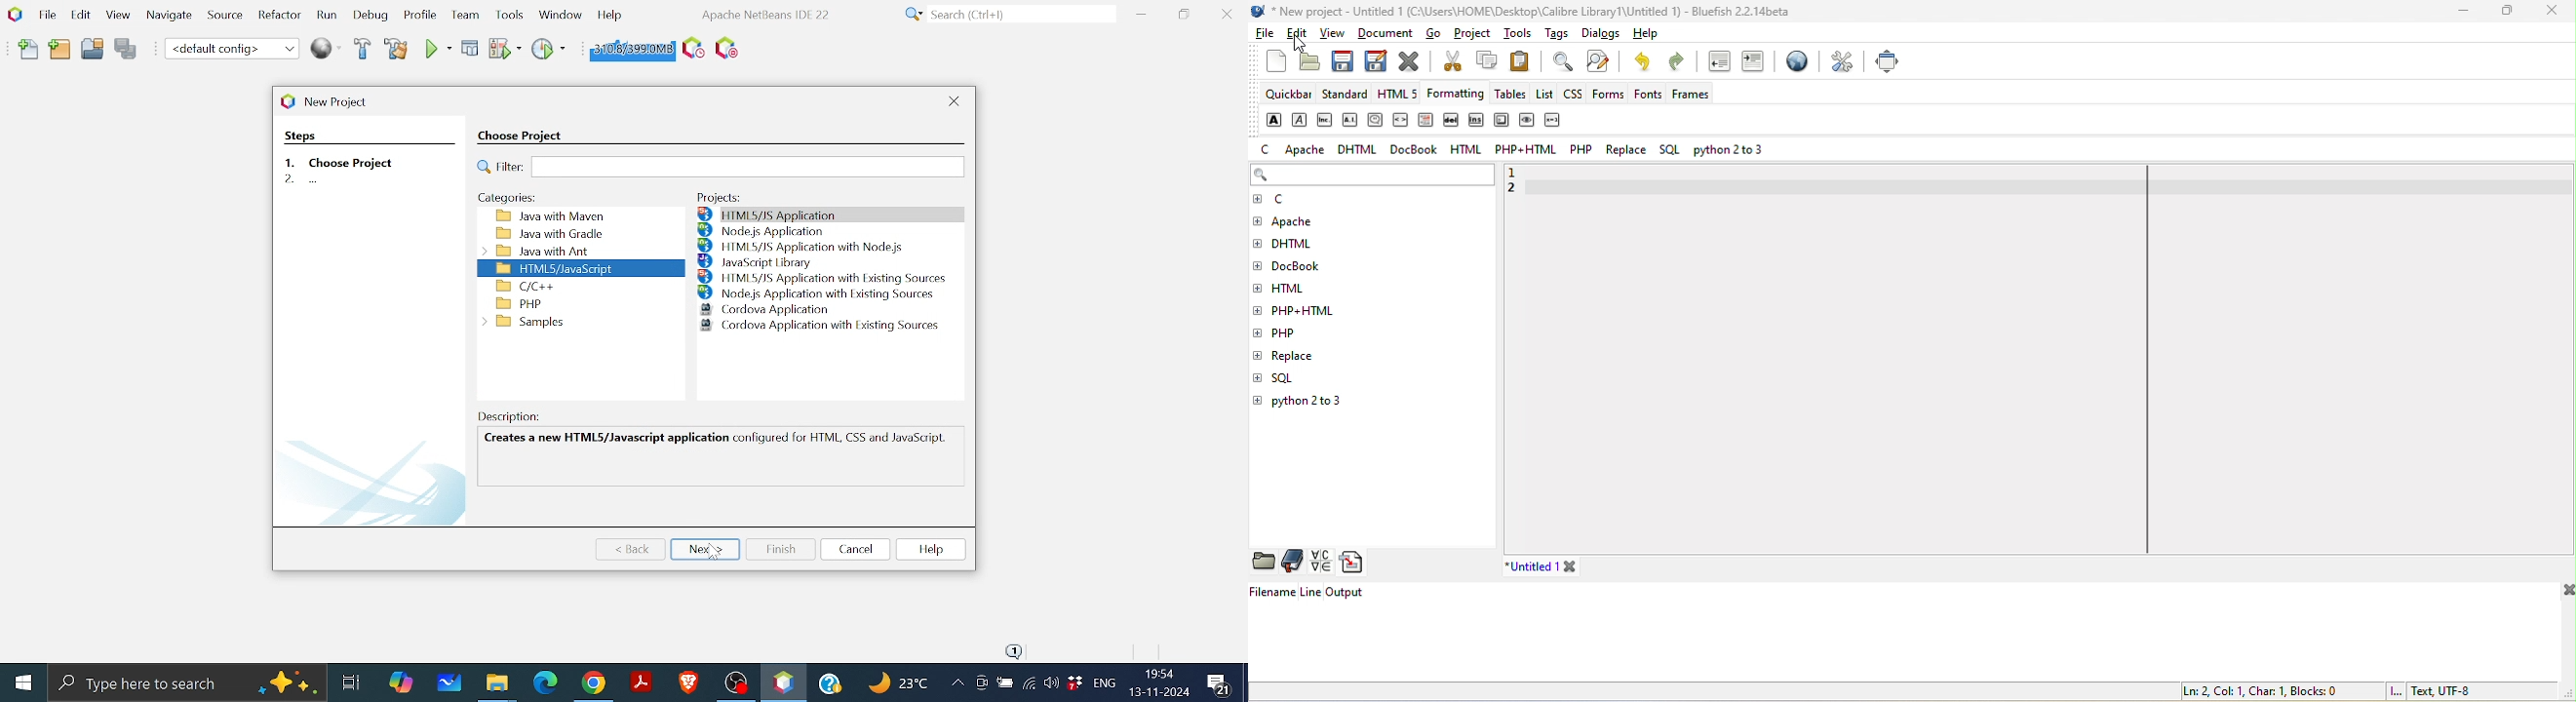 This screenshot has height=728, width=2576. I want to click on citation, so click(1375, 121).